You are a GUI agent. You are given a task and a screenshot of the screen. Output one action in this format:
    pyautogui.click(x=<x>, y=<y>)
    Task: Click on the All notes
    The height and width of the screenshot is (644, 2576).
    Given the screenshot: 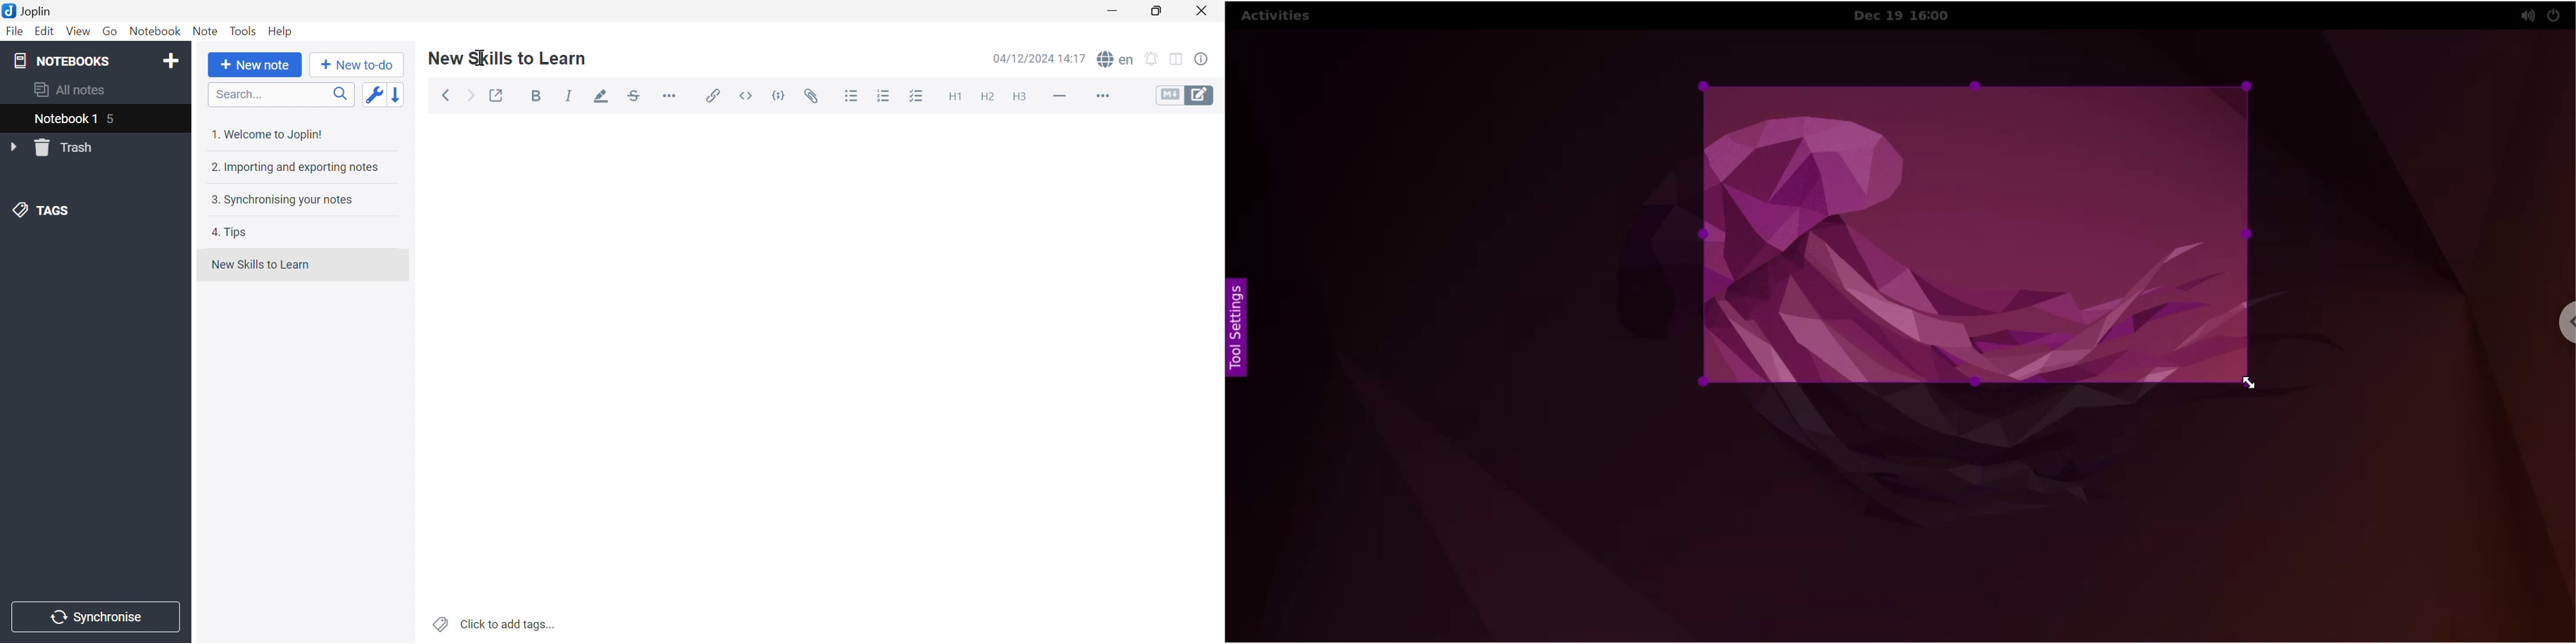 What is the action you would take?
    pyautogui.click(x=71, y=88)
    